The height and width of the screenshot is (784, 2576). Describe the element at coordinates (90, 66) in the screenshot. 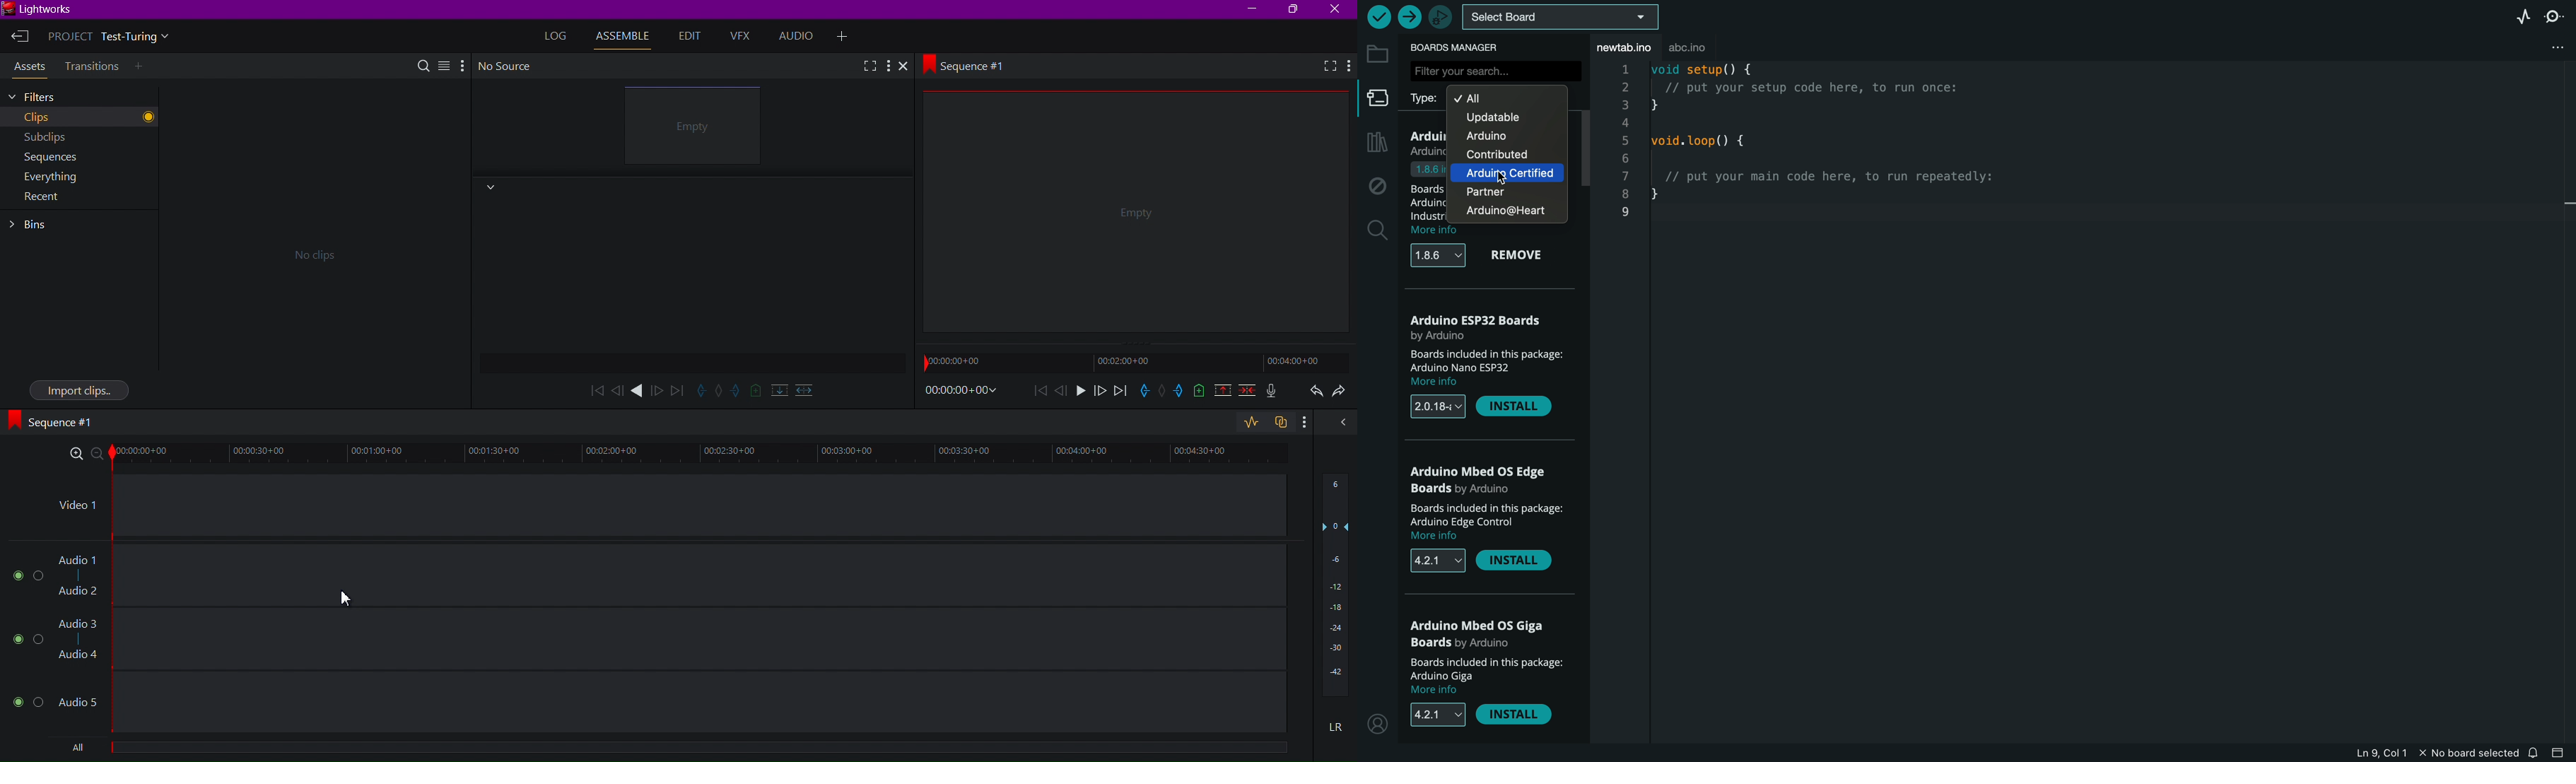

I see `Transitions` at that location.